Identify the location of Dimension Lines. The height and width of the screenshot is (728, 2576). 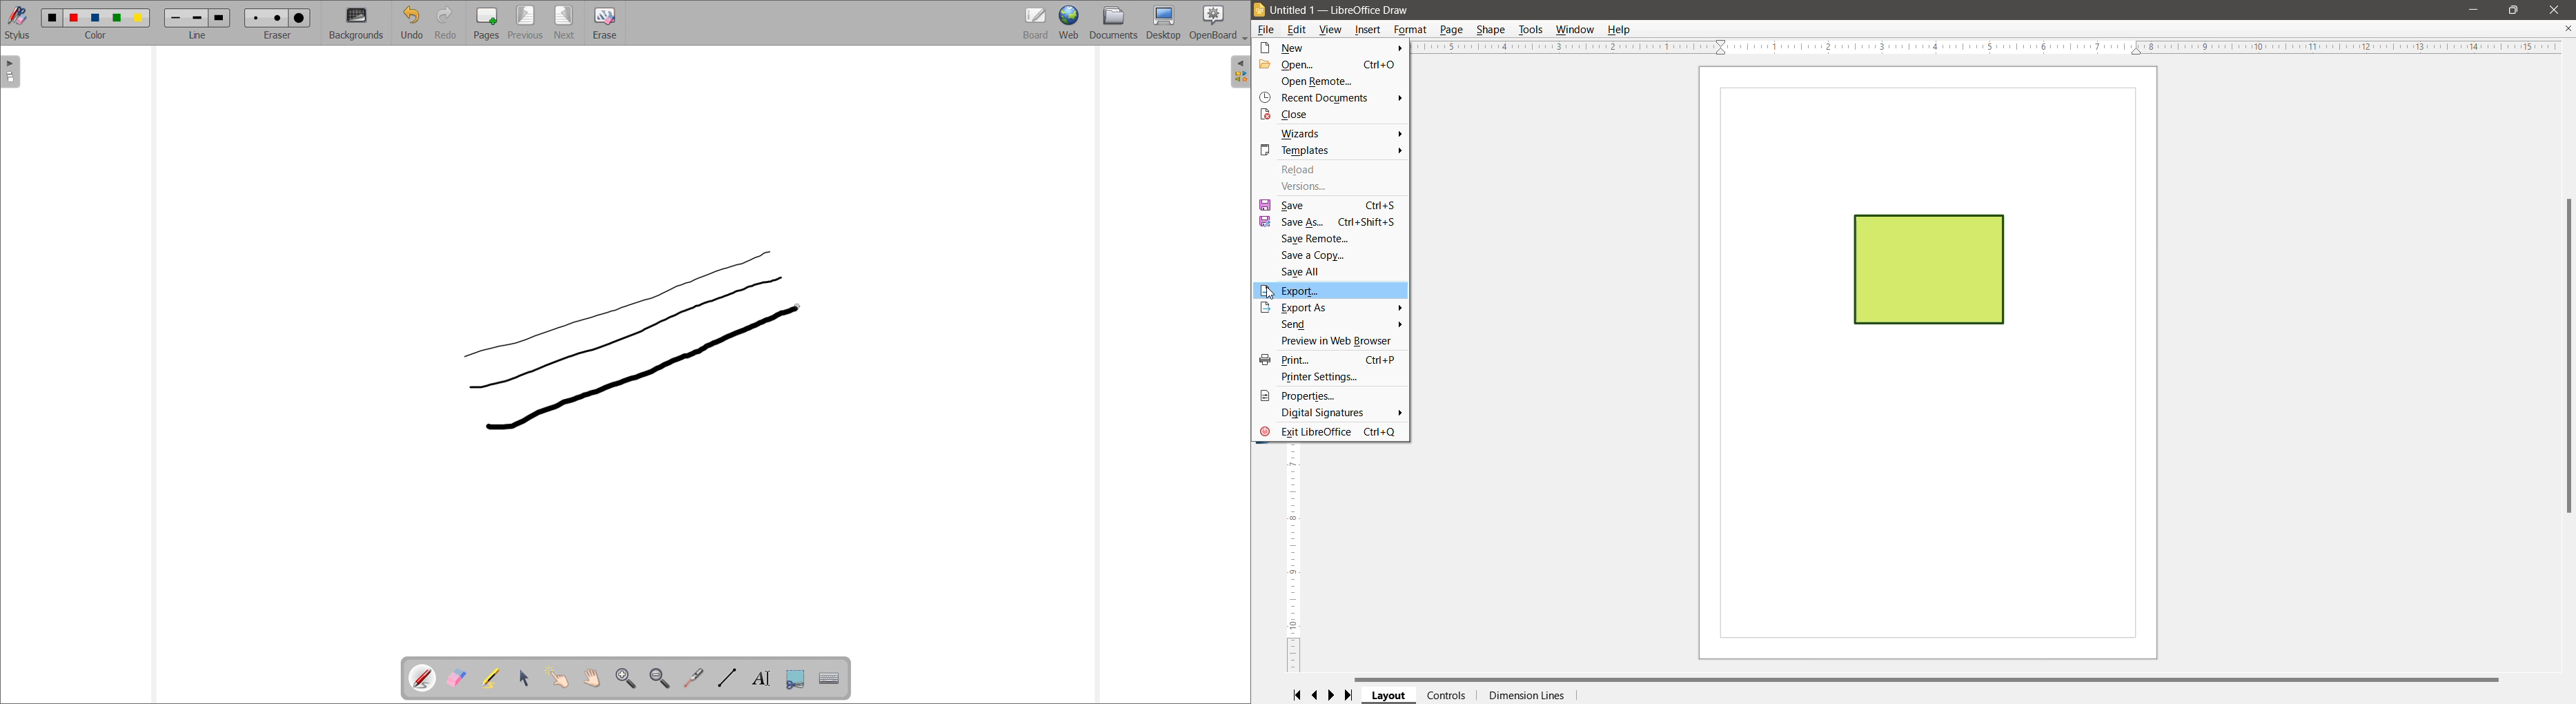
(1526, 696).